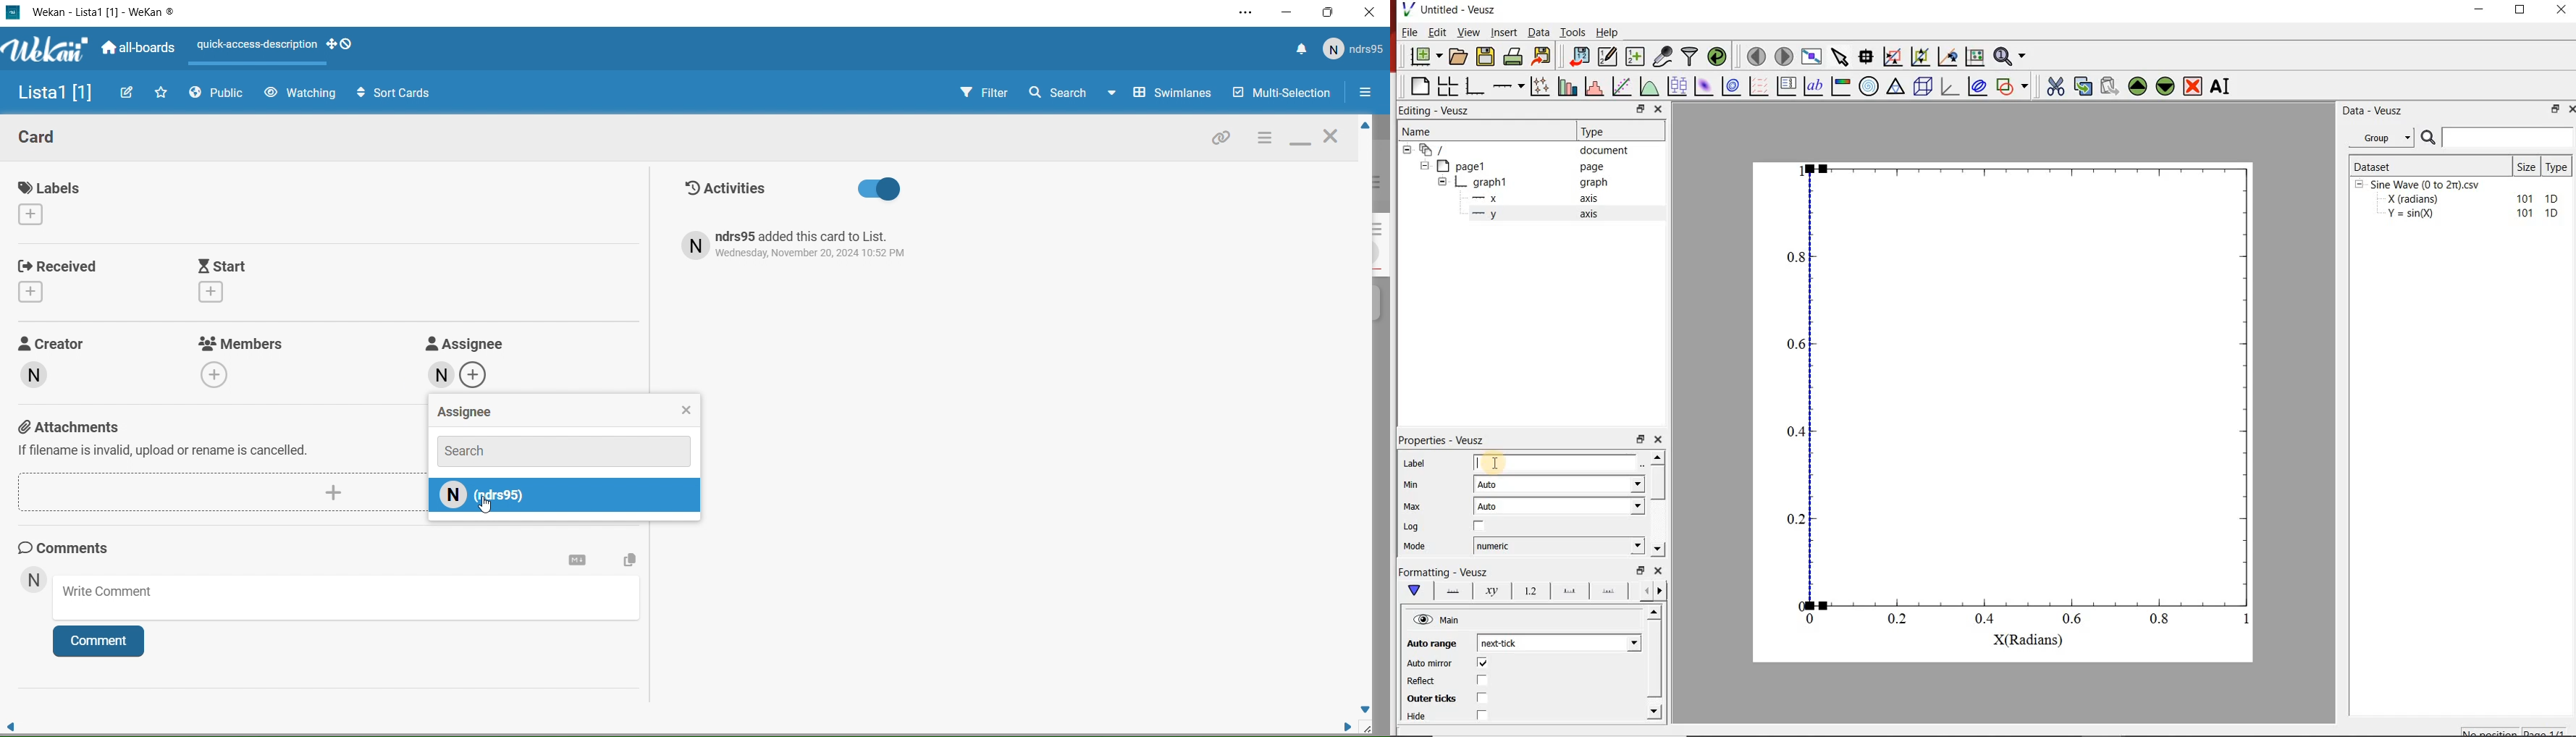  Describe the element at coordinates (1975, 56) in the screenshot. I see `click to reset graphs` at that location.